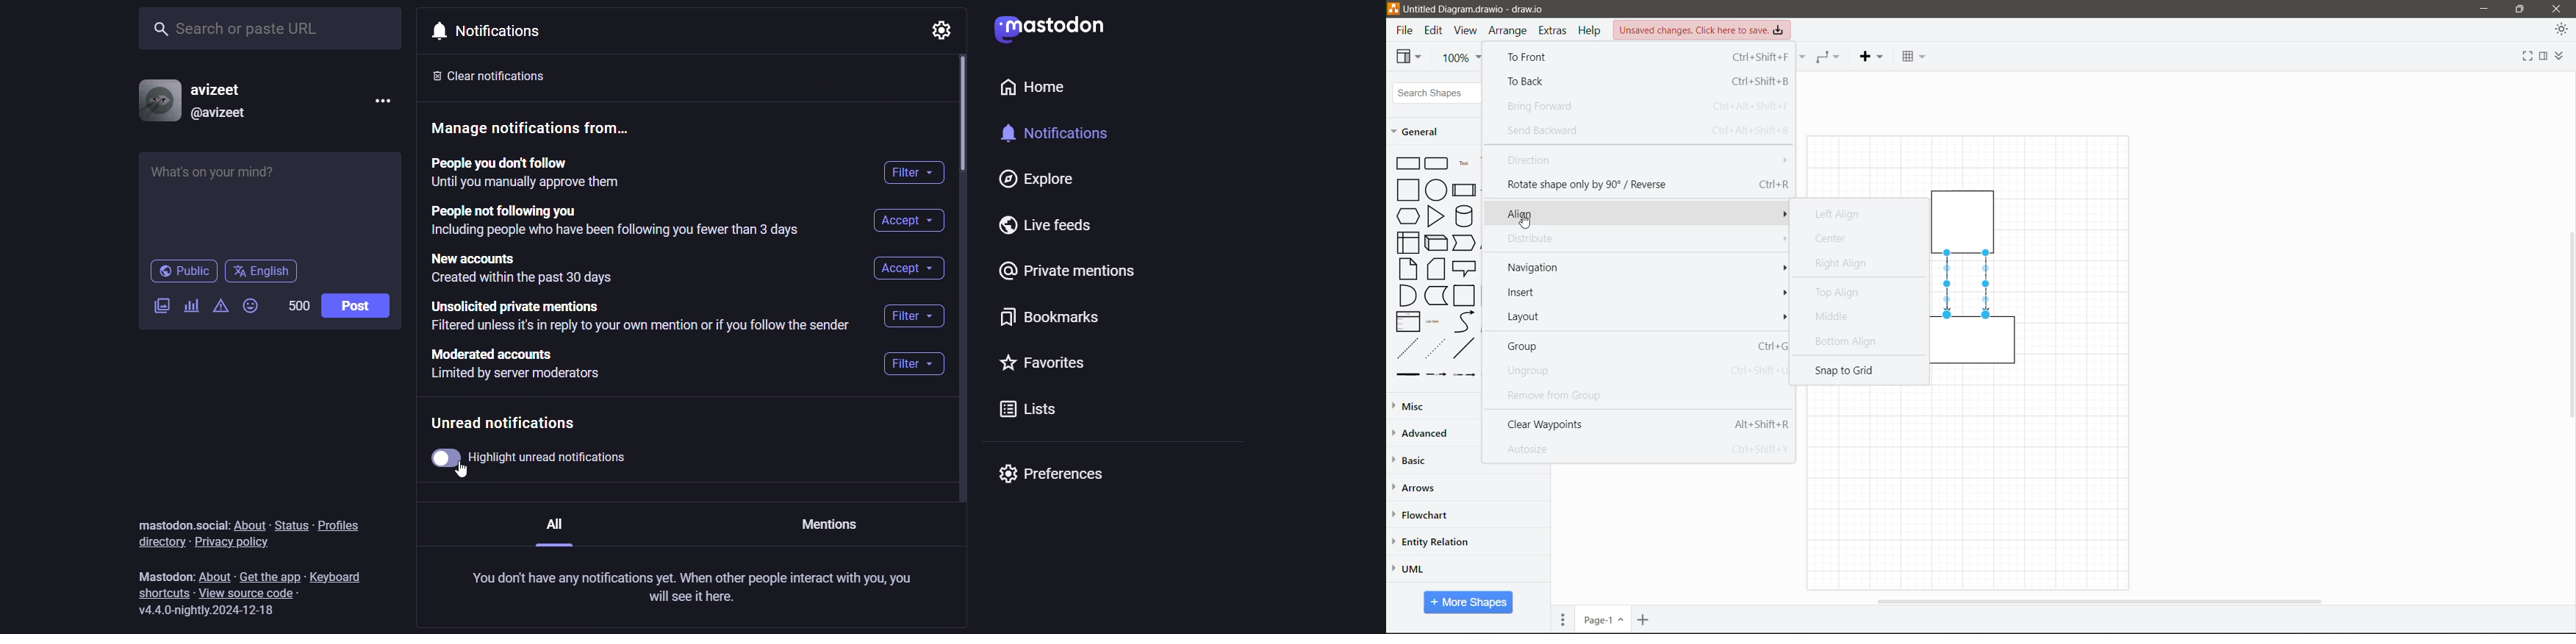  Describe the element at coordinates (235, 543) in the screenshot. I see `privacy policy` at that location.